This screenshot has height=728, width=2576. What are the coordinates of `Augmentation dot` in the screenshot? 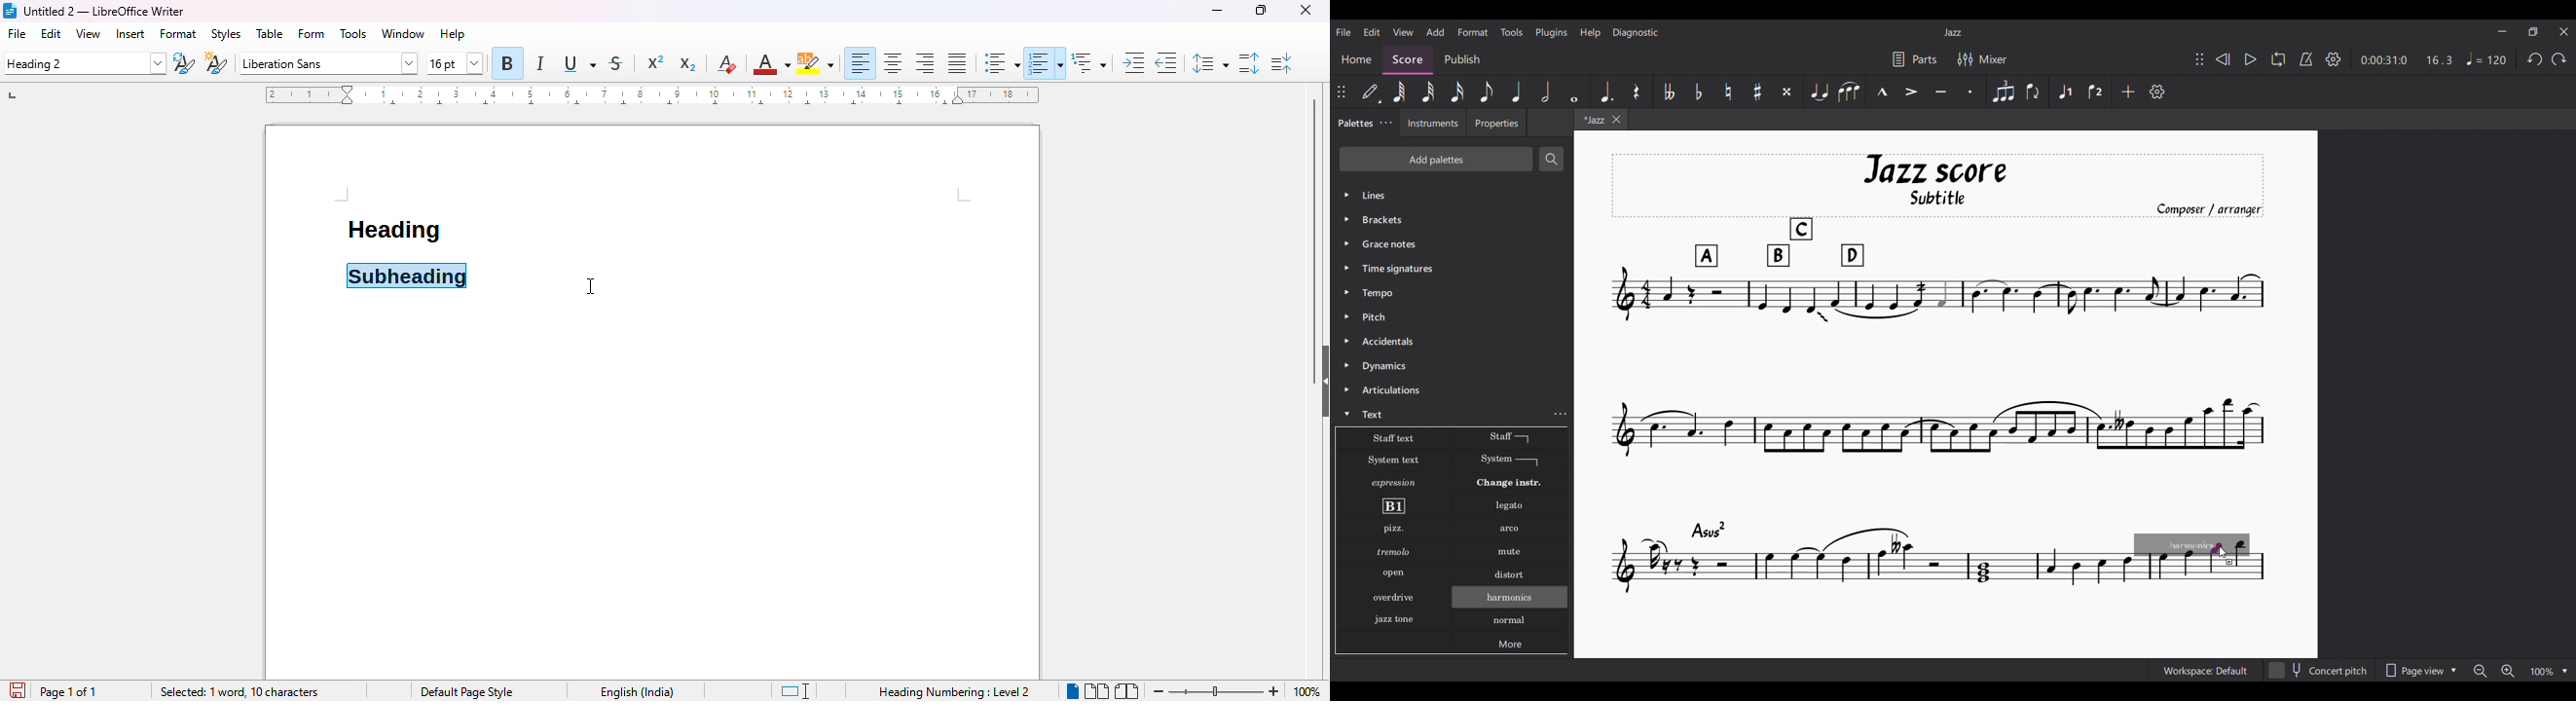 It's located at (1605, 92).